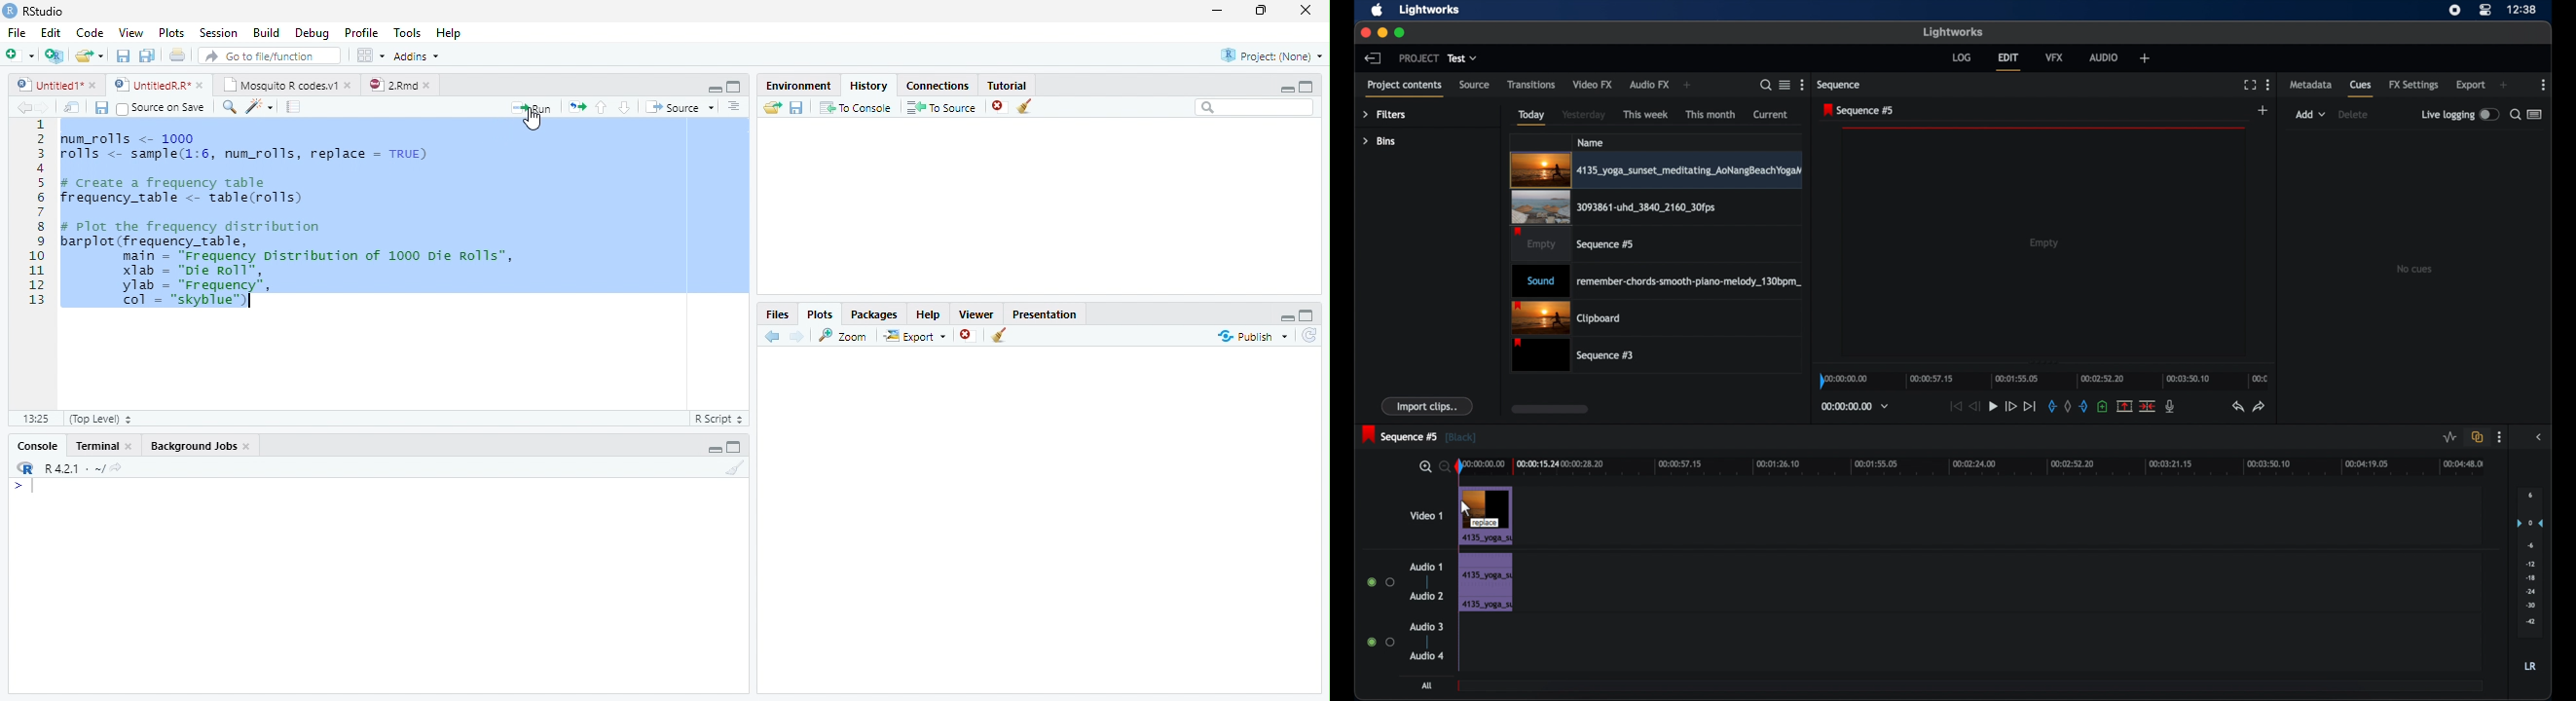 This screenshot has width=2576, height=728. What do you see at coordinates (735, 447) in the screenshot?
I see `Expand Height` at bounding box center [735, 447].